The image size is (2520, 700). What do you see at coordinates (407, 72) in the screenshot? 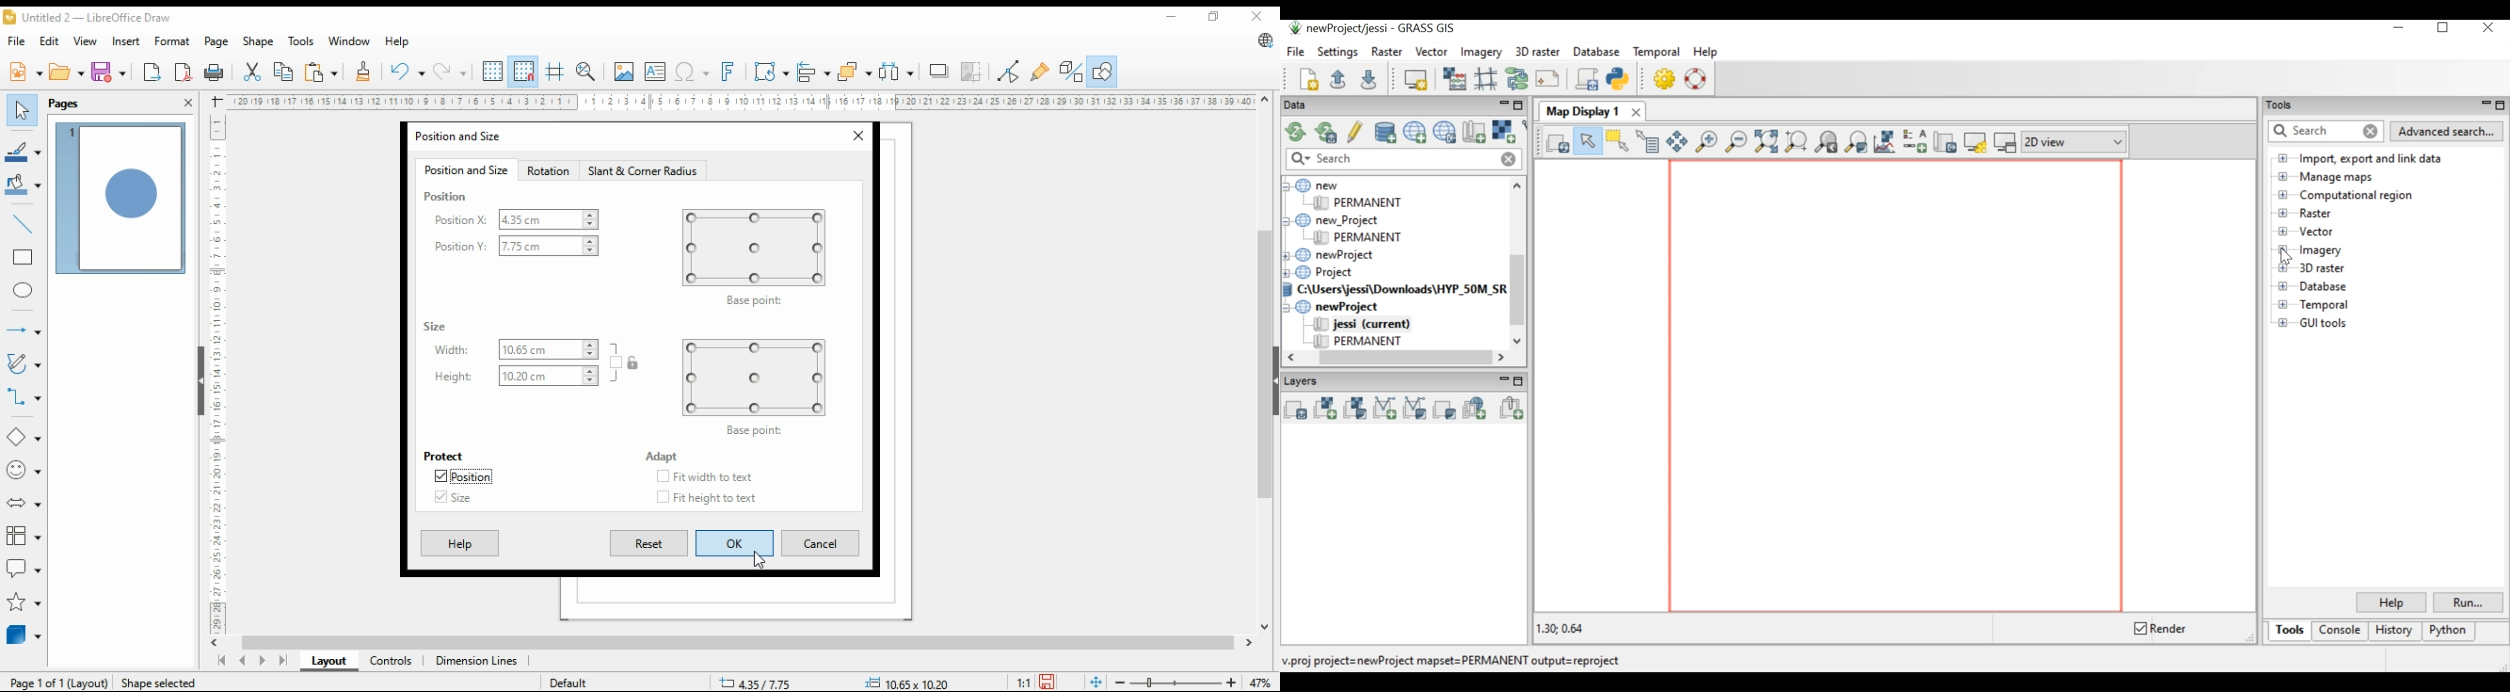
I see `undo` at bounding box center [407, 72].